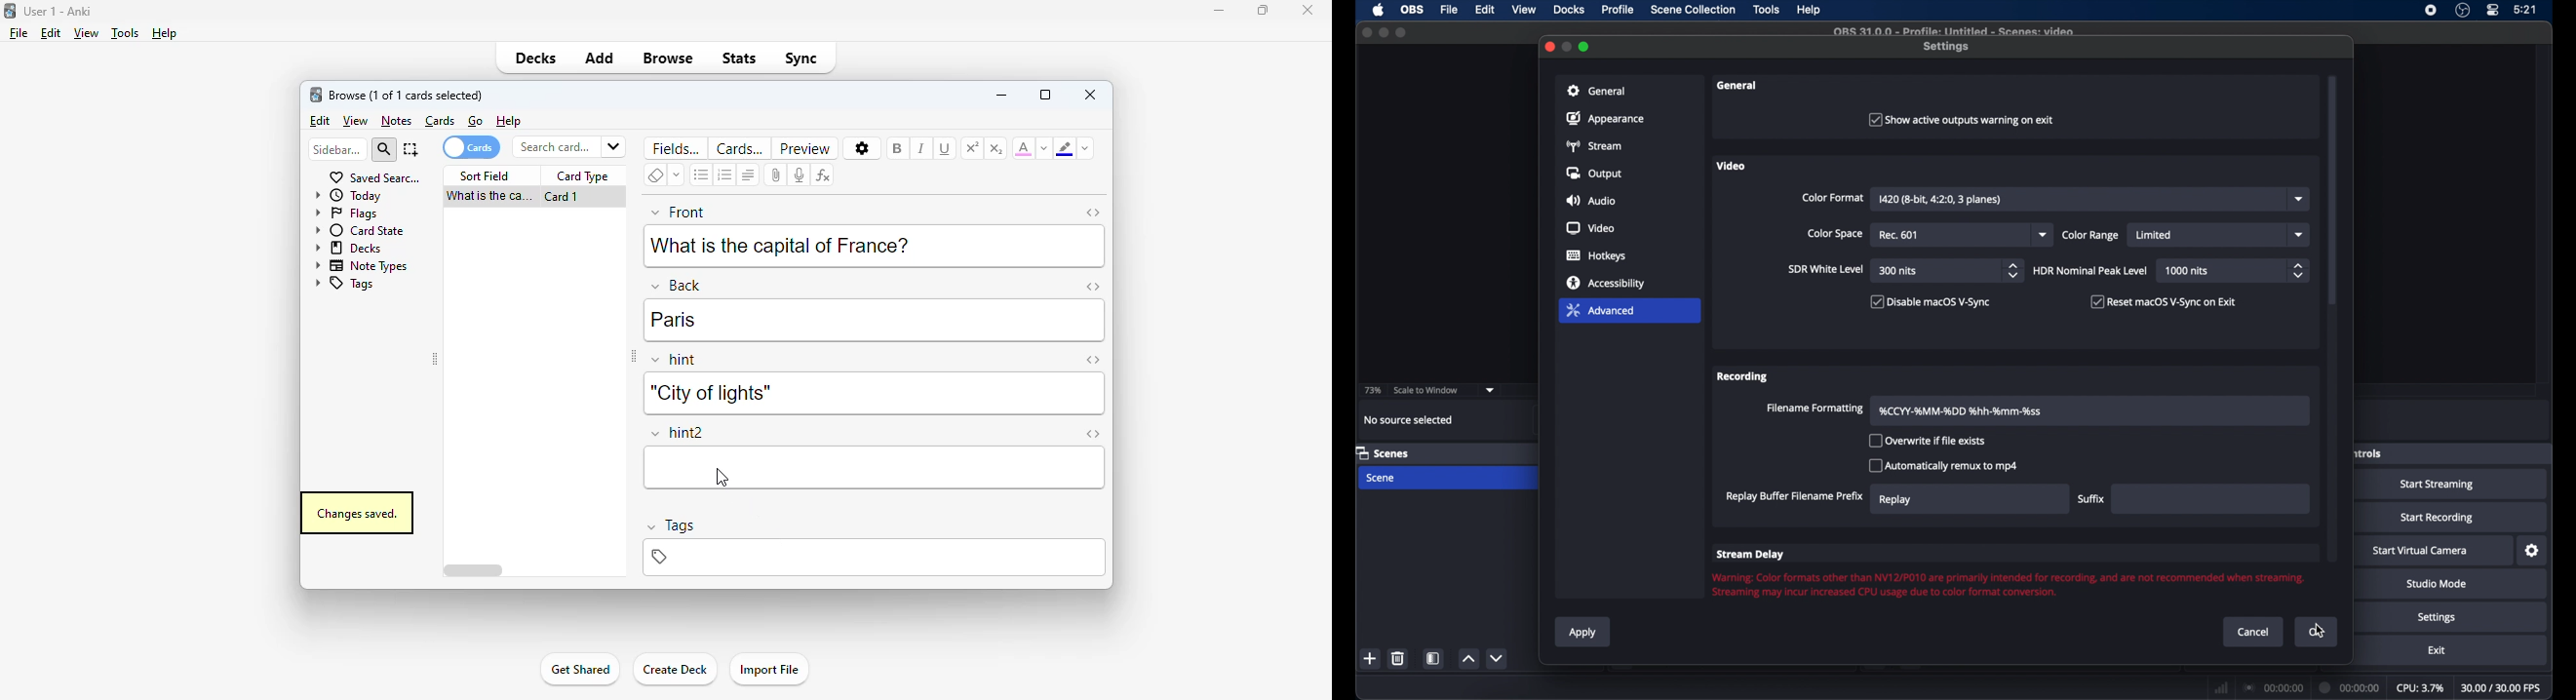 Image resolution: width=2576 pixels, height=700 pixels. What do you see at coordinates (1550, 47) in the screenshot?
I see `close` at bounding box center [1550, 47].